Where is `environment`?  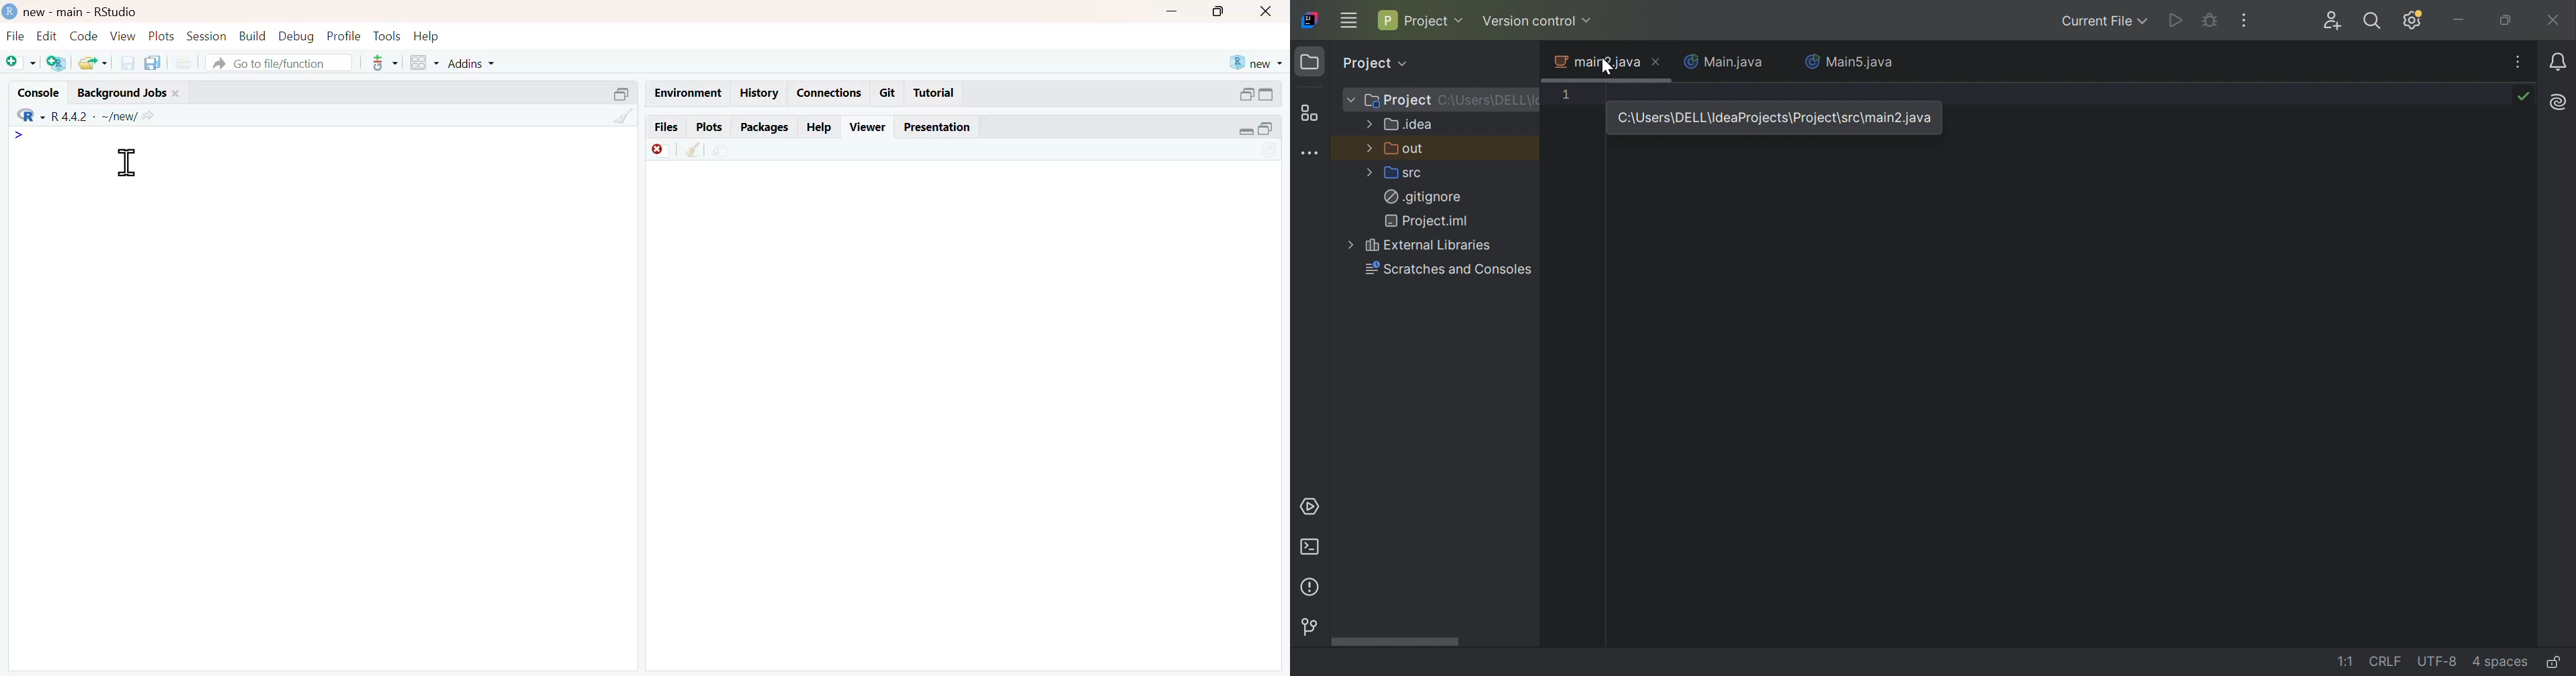 environment is located at coordinates (685, 92).